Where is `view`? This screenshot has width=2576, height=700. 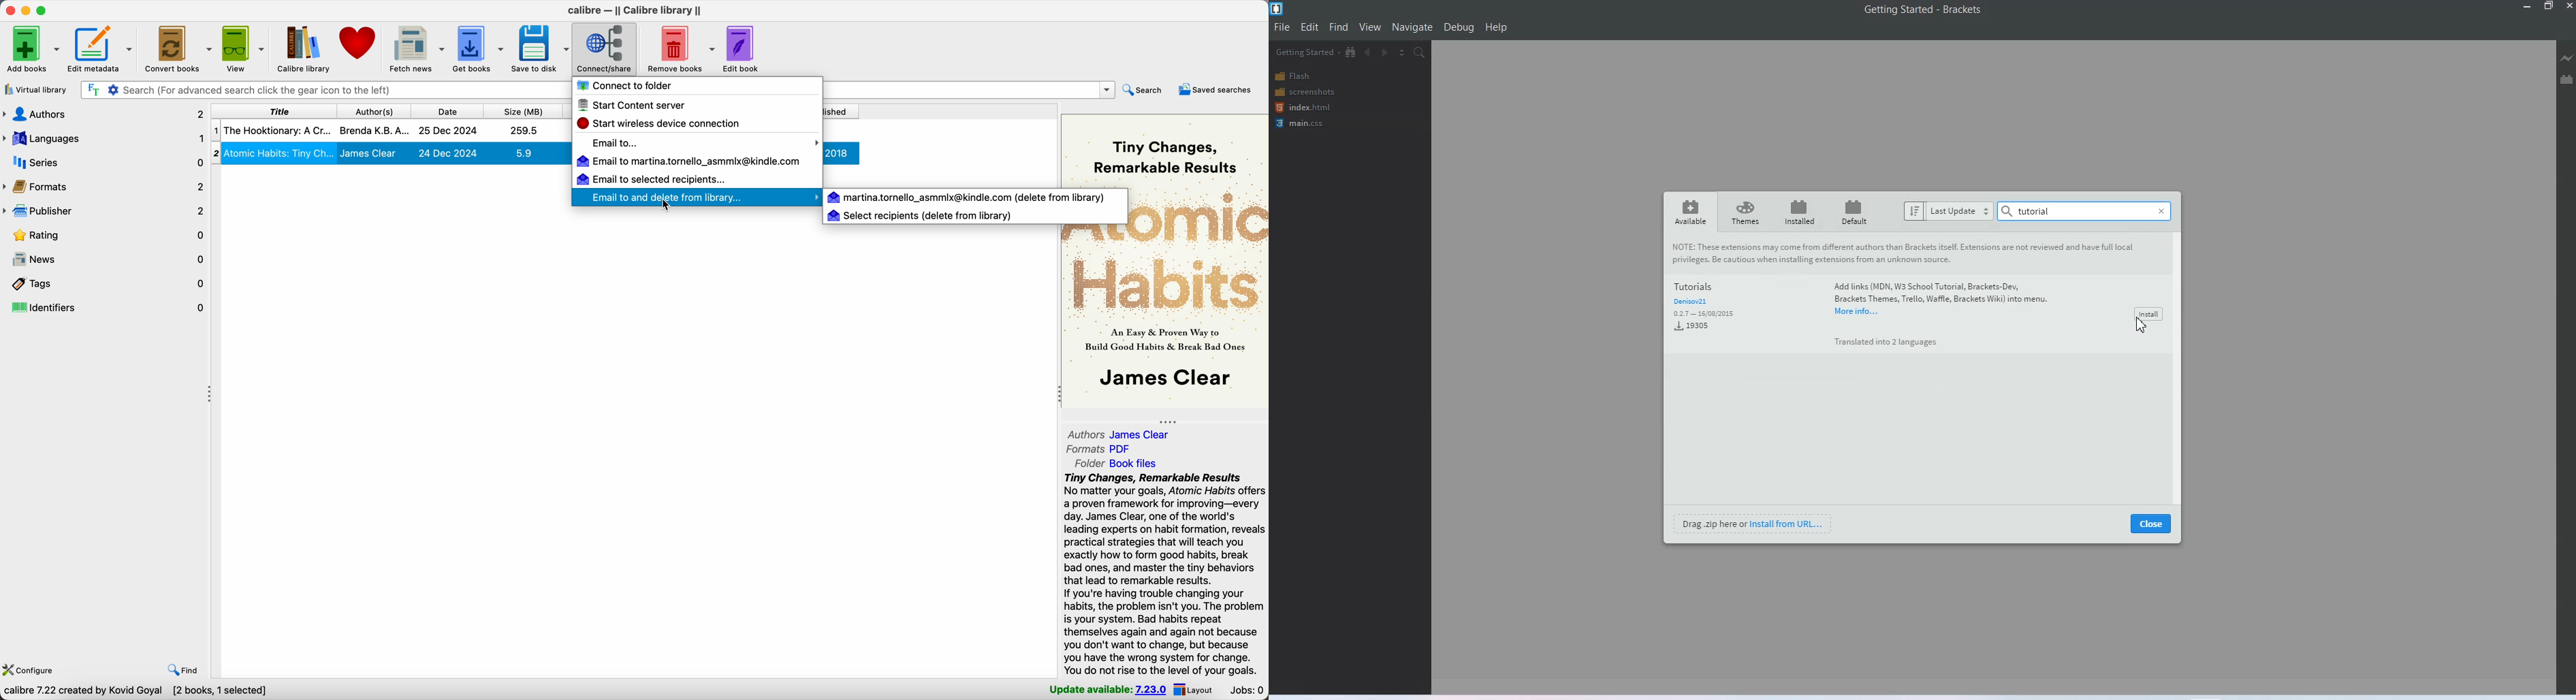
view is located at coordinates (244, 49).